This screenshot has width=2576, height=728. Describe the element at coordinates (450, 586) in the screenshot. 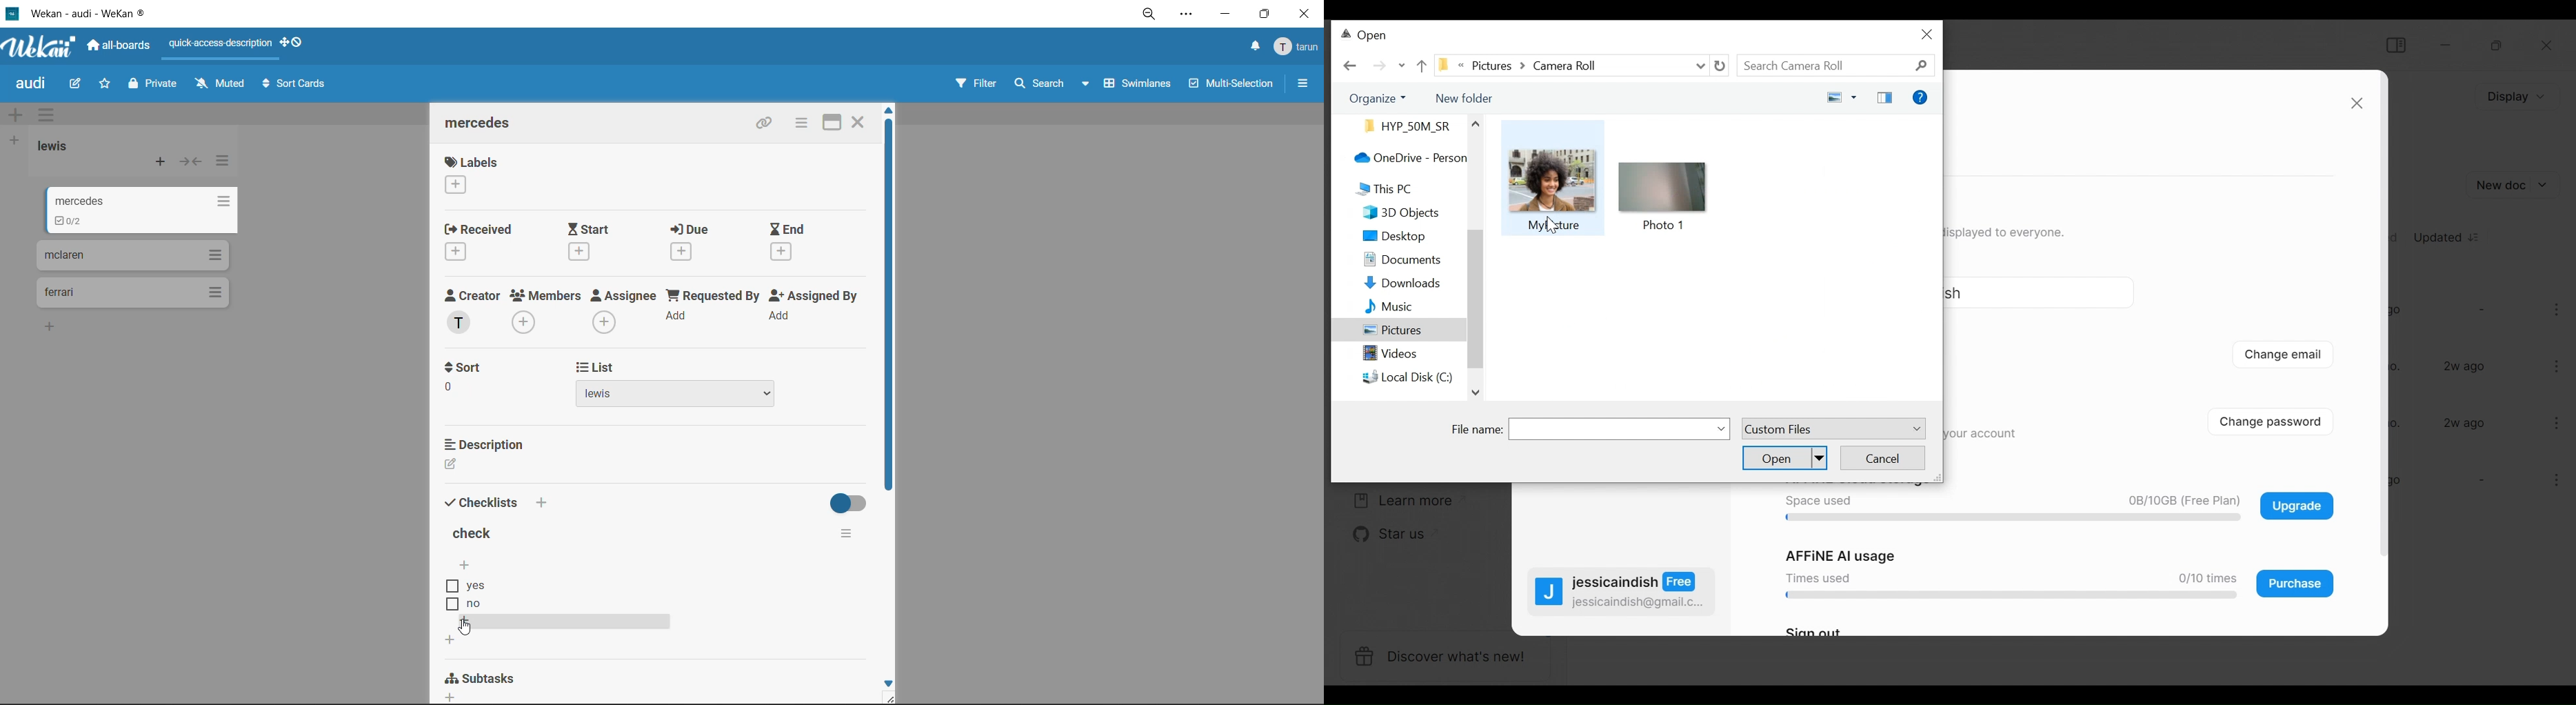

I see `Checbox` at that location.